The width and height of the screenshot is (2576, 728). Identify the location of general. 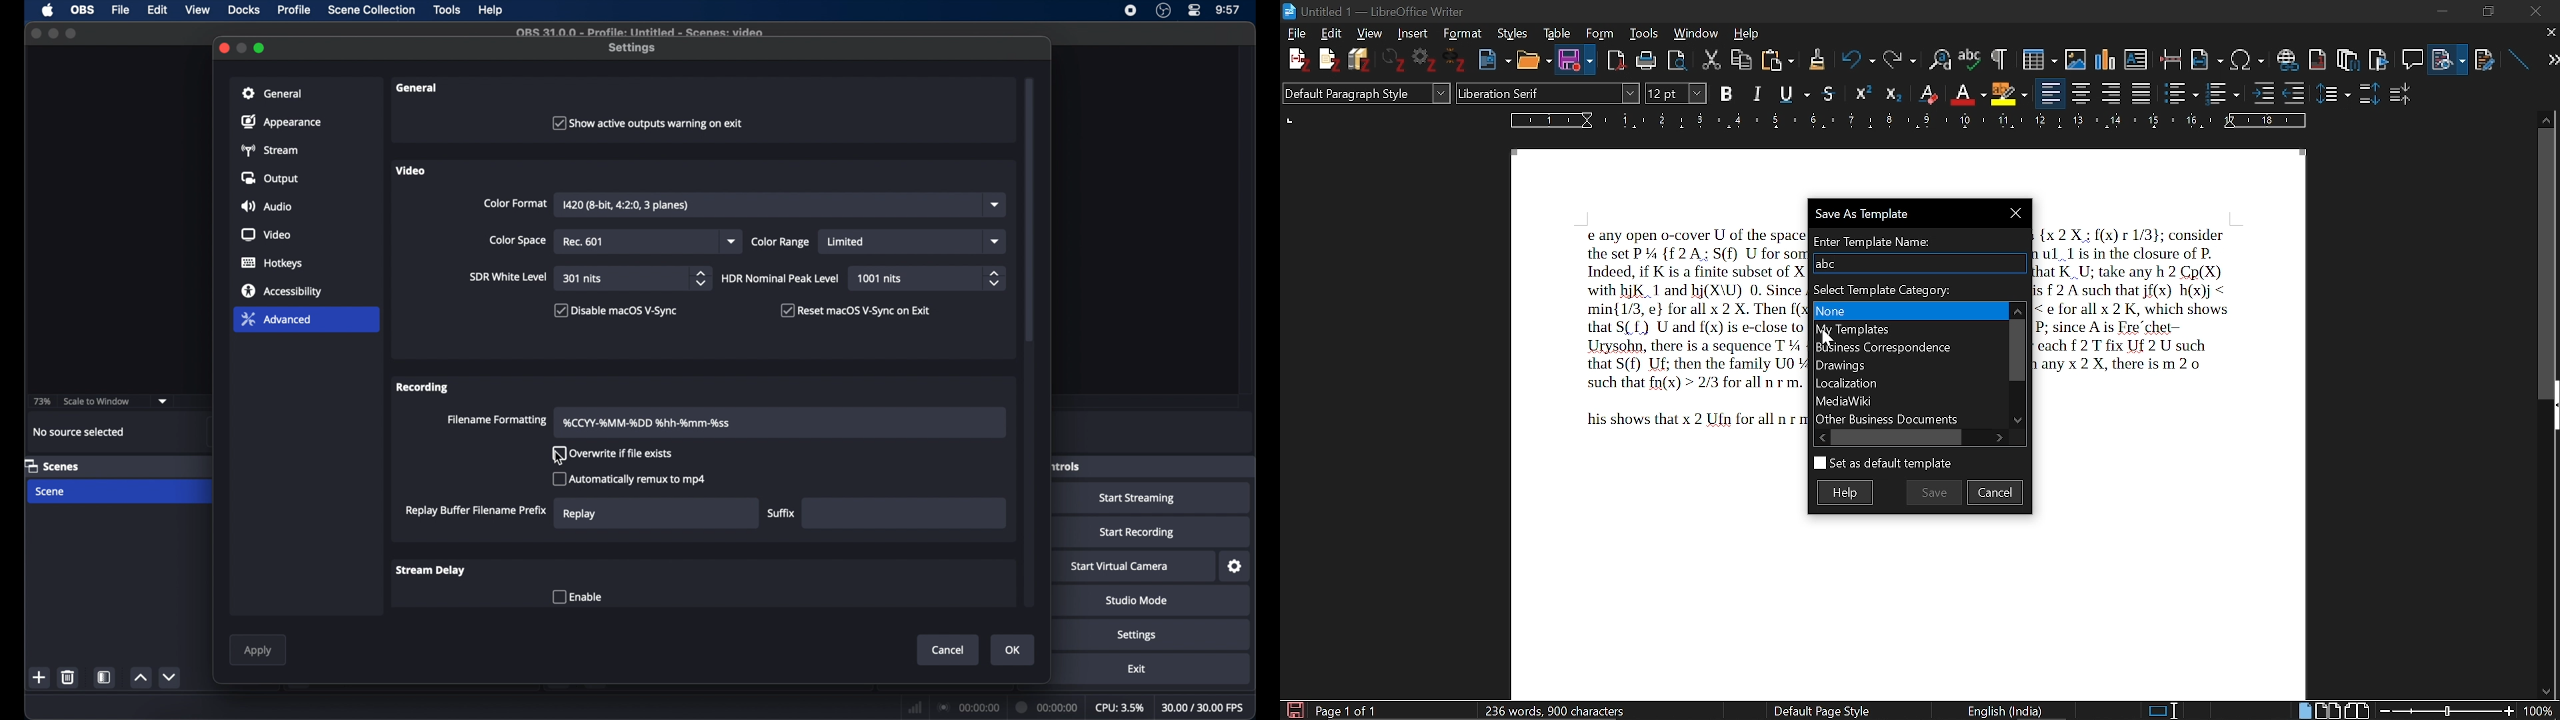
(275, 93).